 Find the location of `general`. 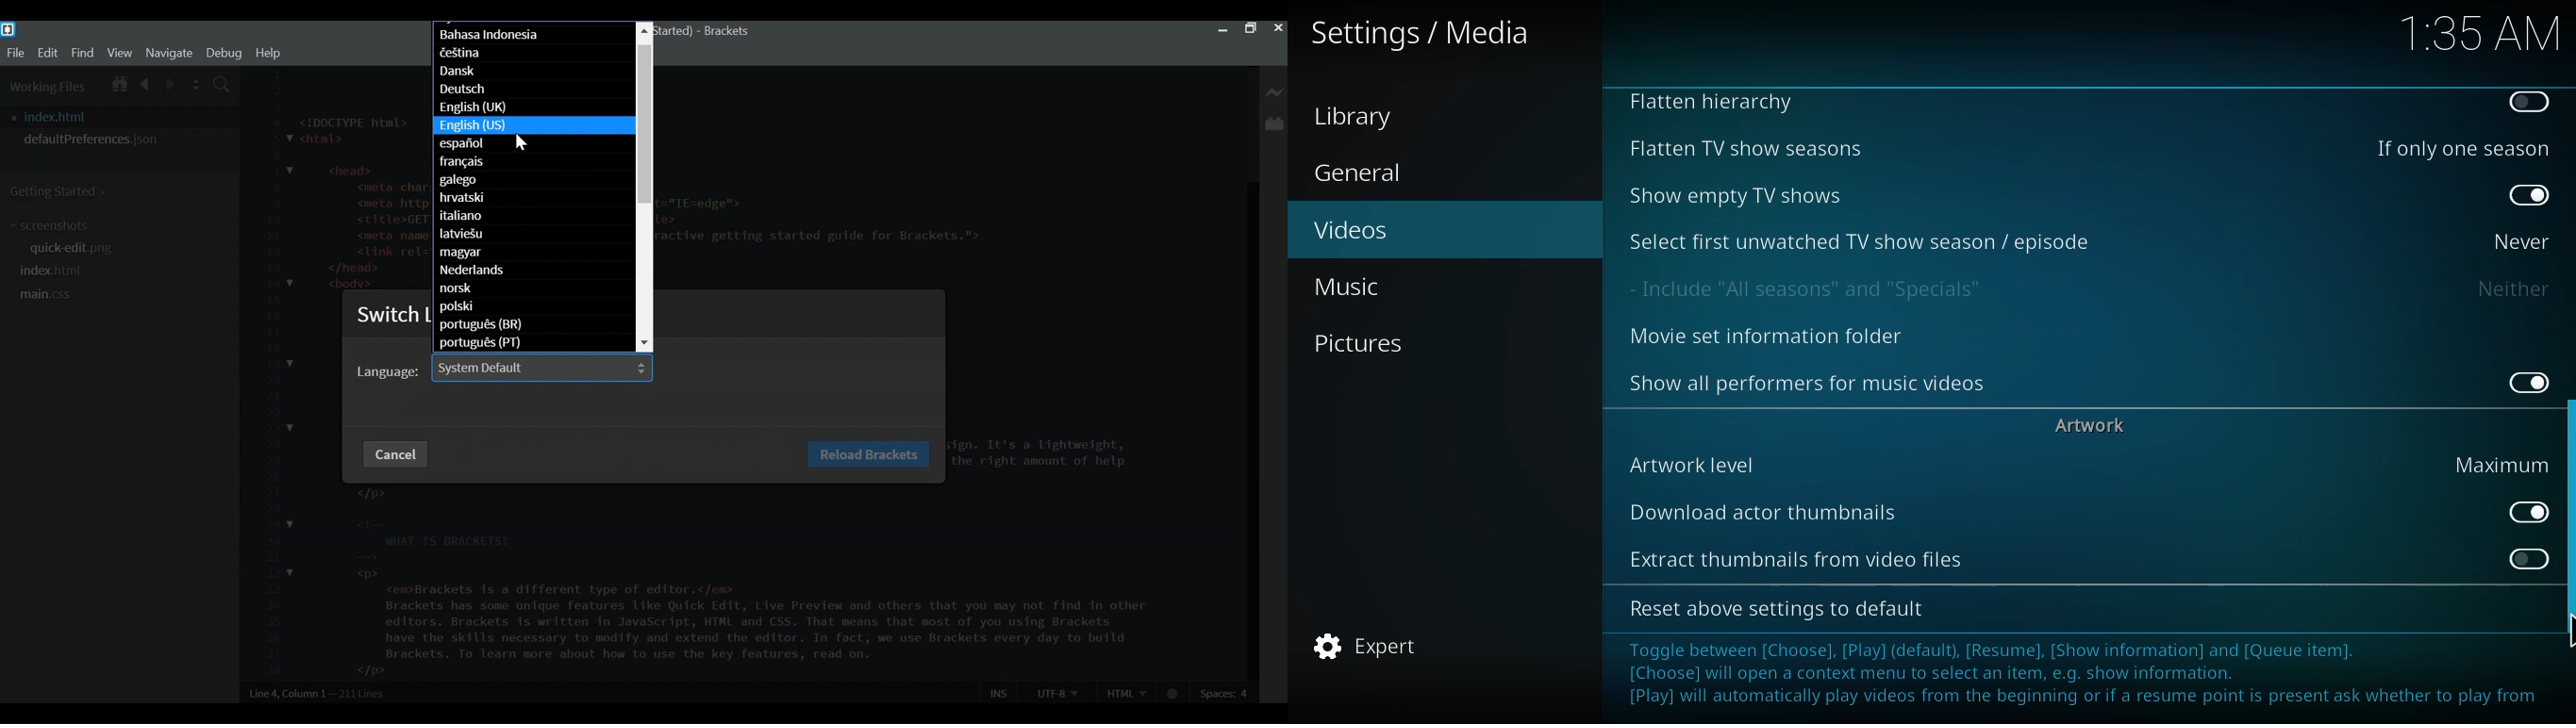

general is located at coordinates (1362, 173).